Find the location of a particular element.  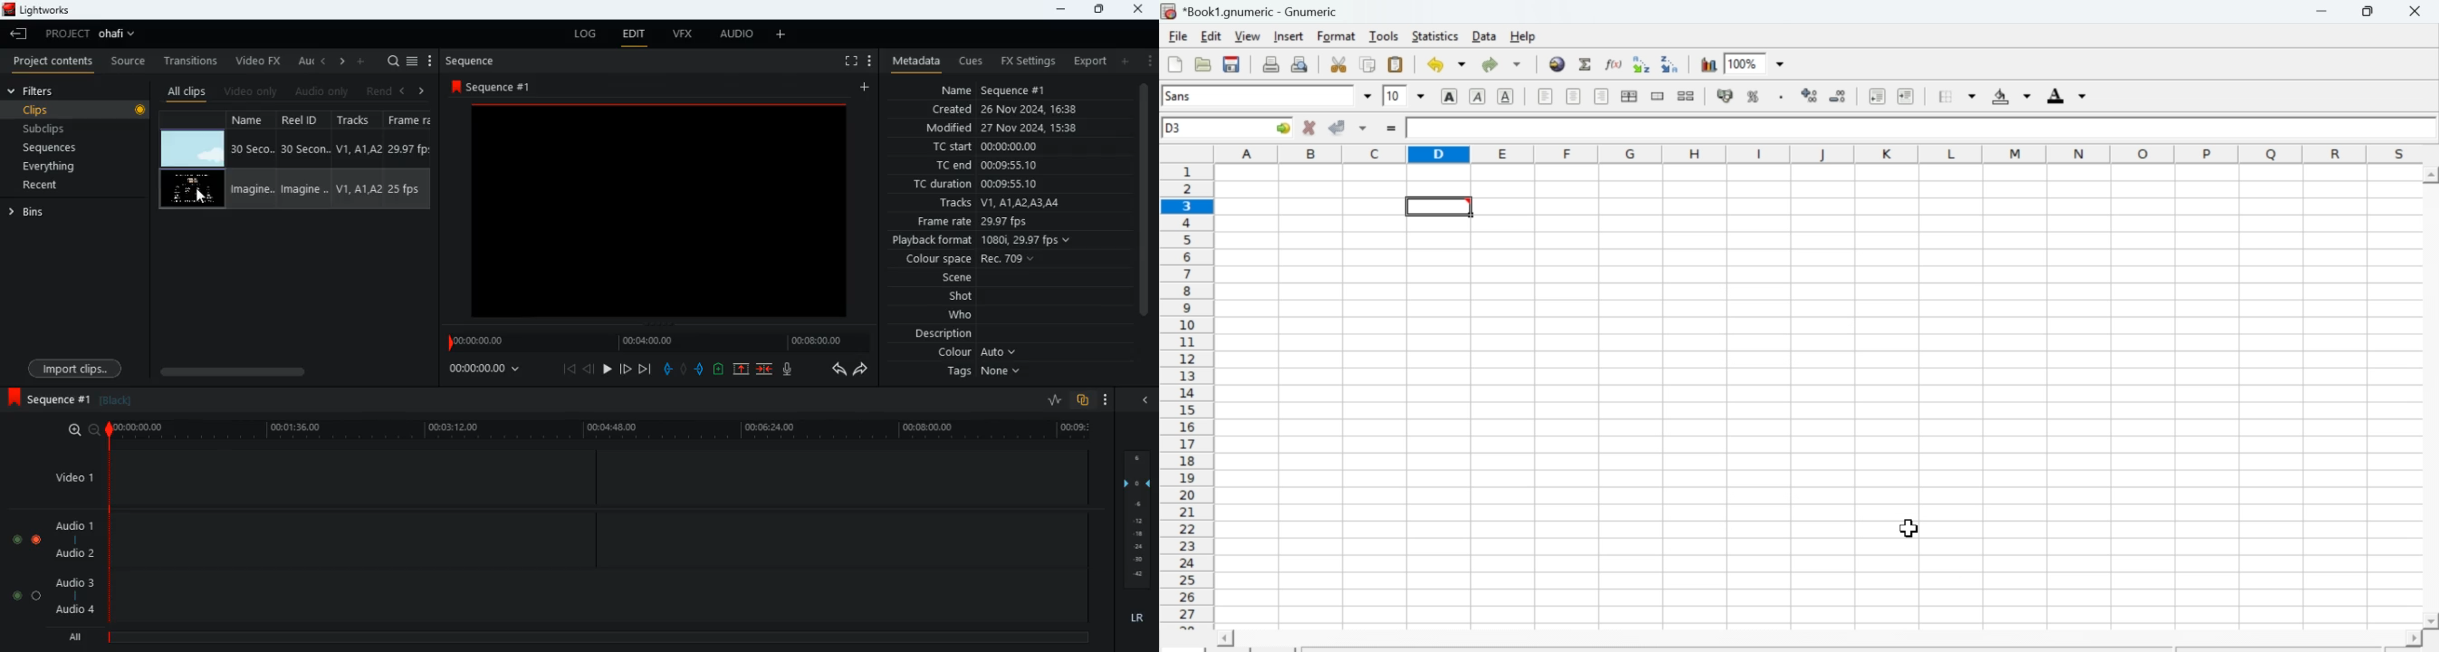

hold is located at coordinates (684, 369).